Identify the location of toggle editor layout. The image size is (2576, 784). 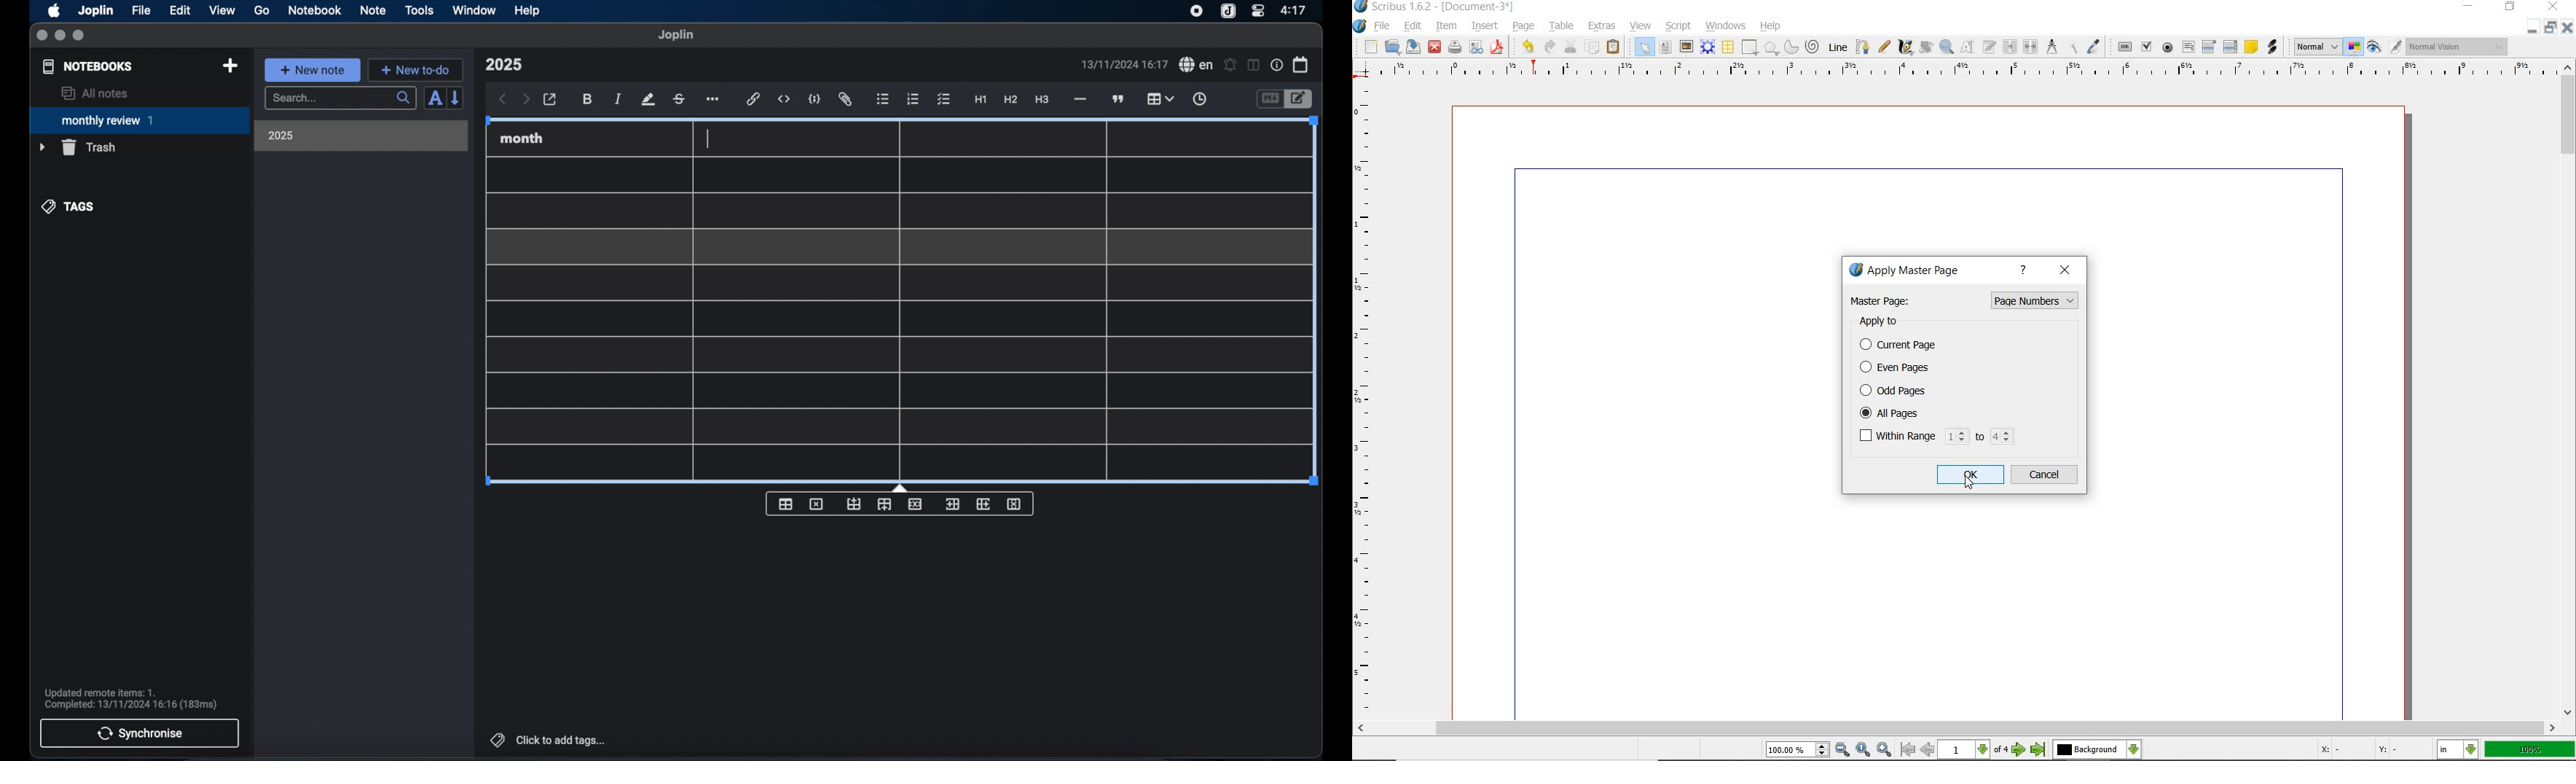
(1254, 65).